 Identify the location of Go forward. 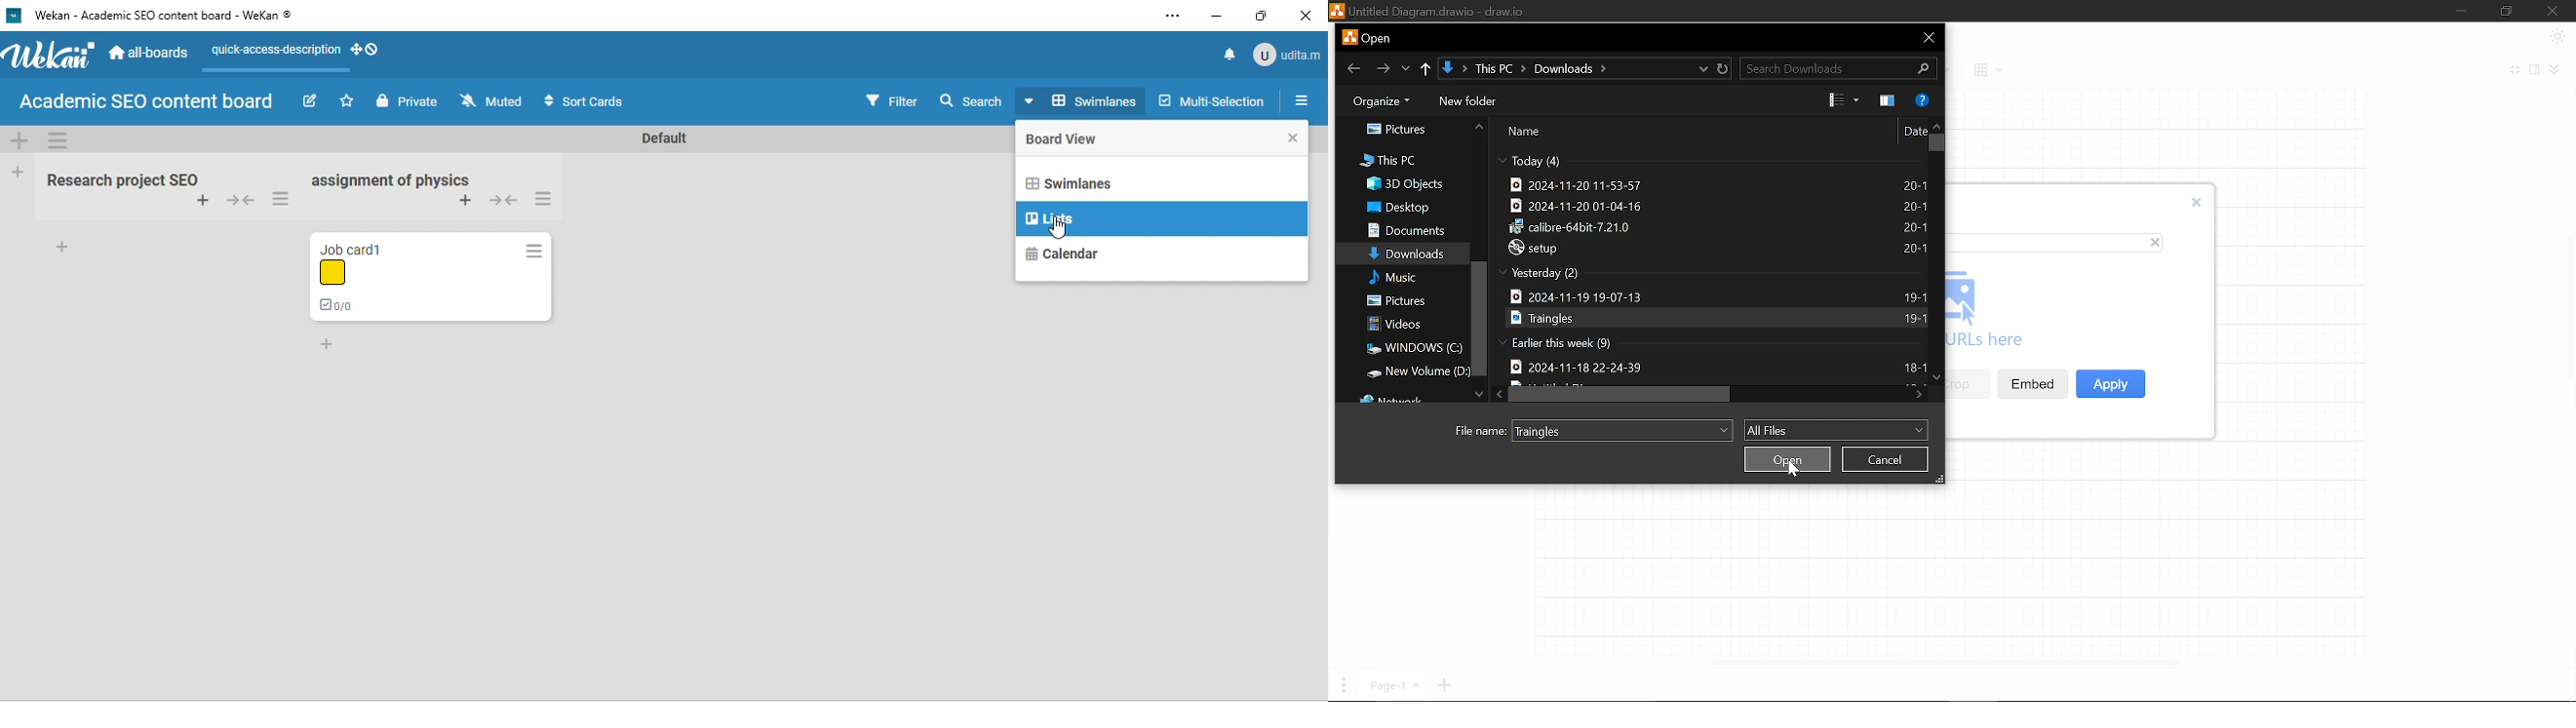
(1383, 67).